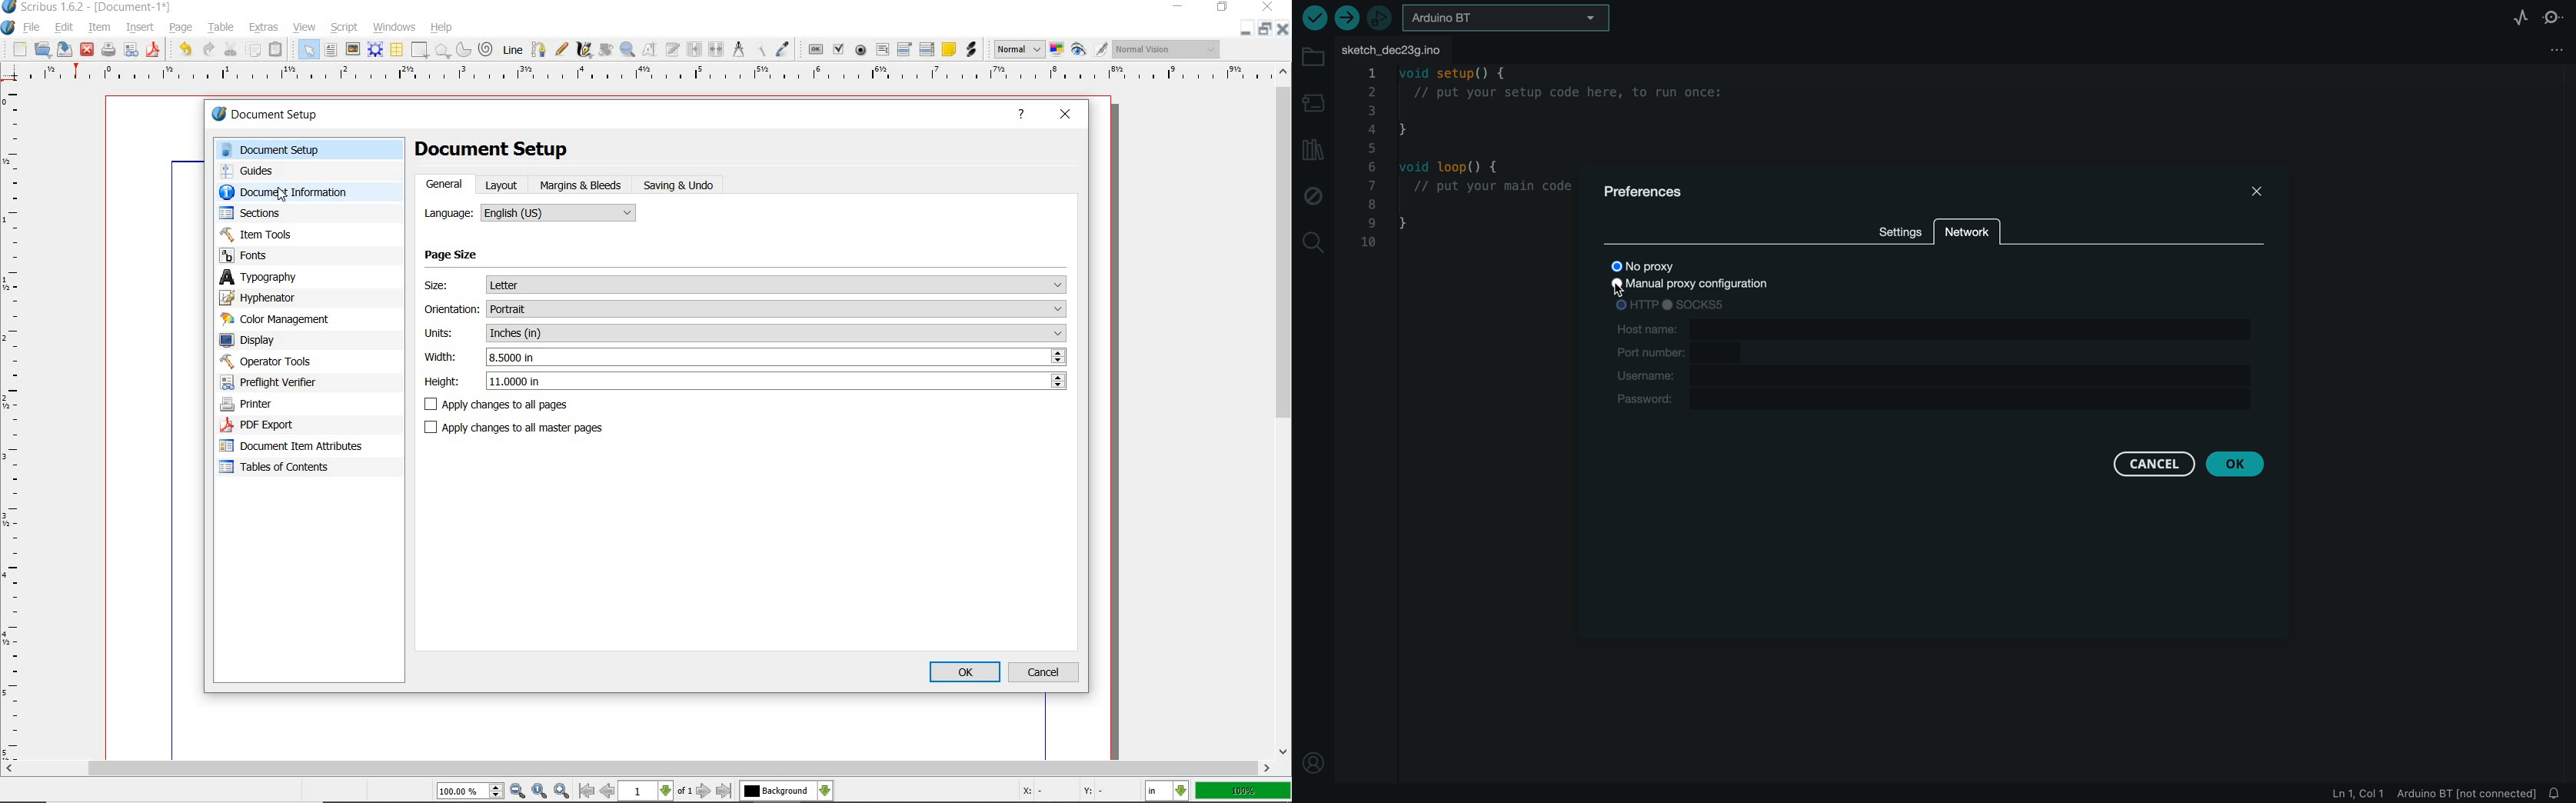 This screenshot has width=2576, height=812. Describe the element at coordinates (1242, 792) in the screenshot. I see `zoom factor` at that location.